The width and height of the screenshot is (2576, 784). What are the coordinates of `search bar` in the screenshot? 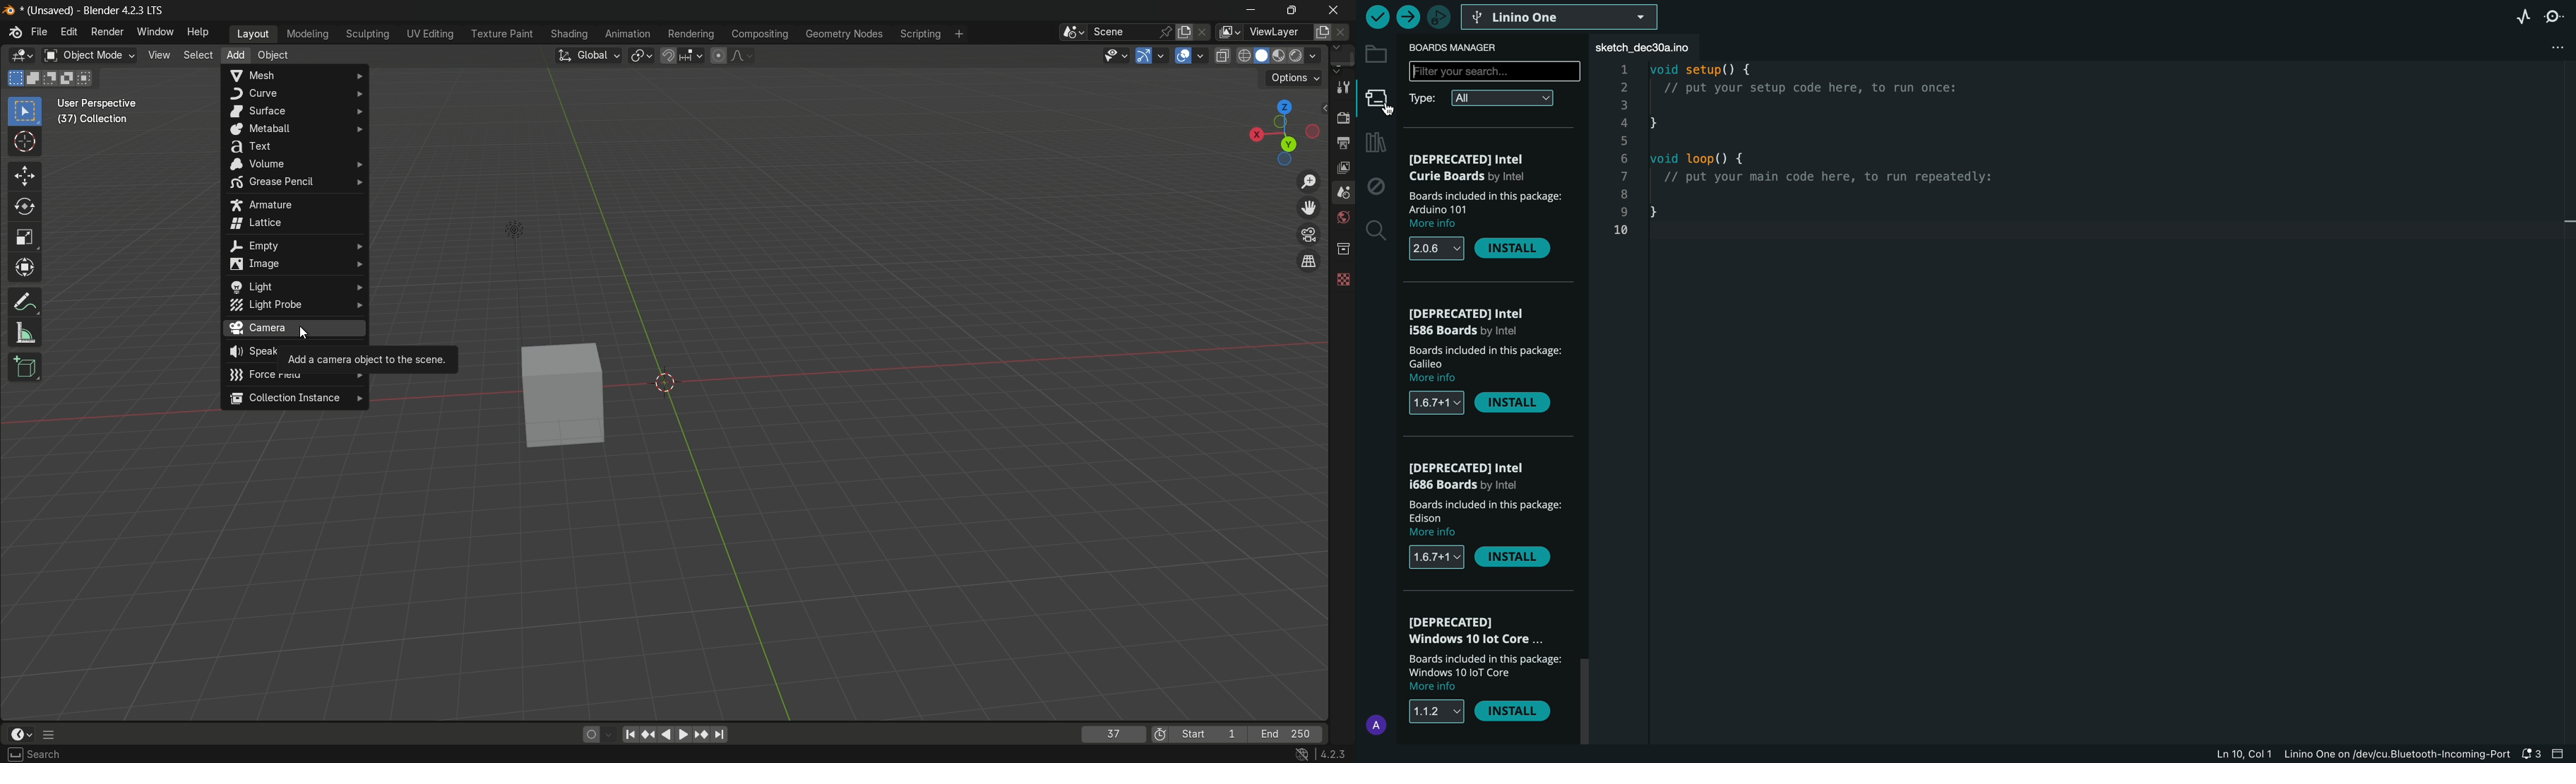 It's located at (1496, 72).